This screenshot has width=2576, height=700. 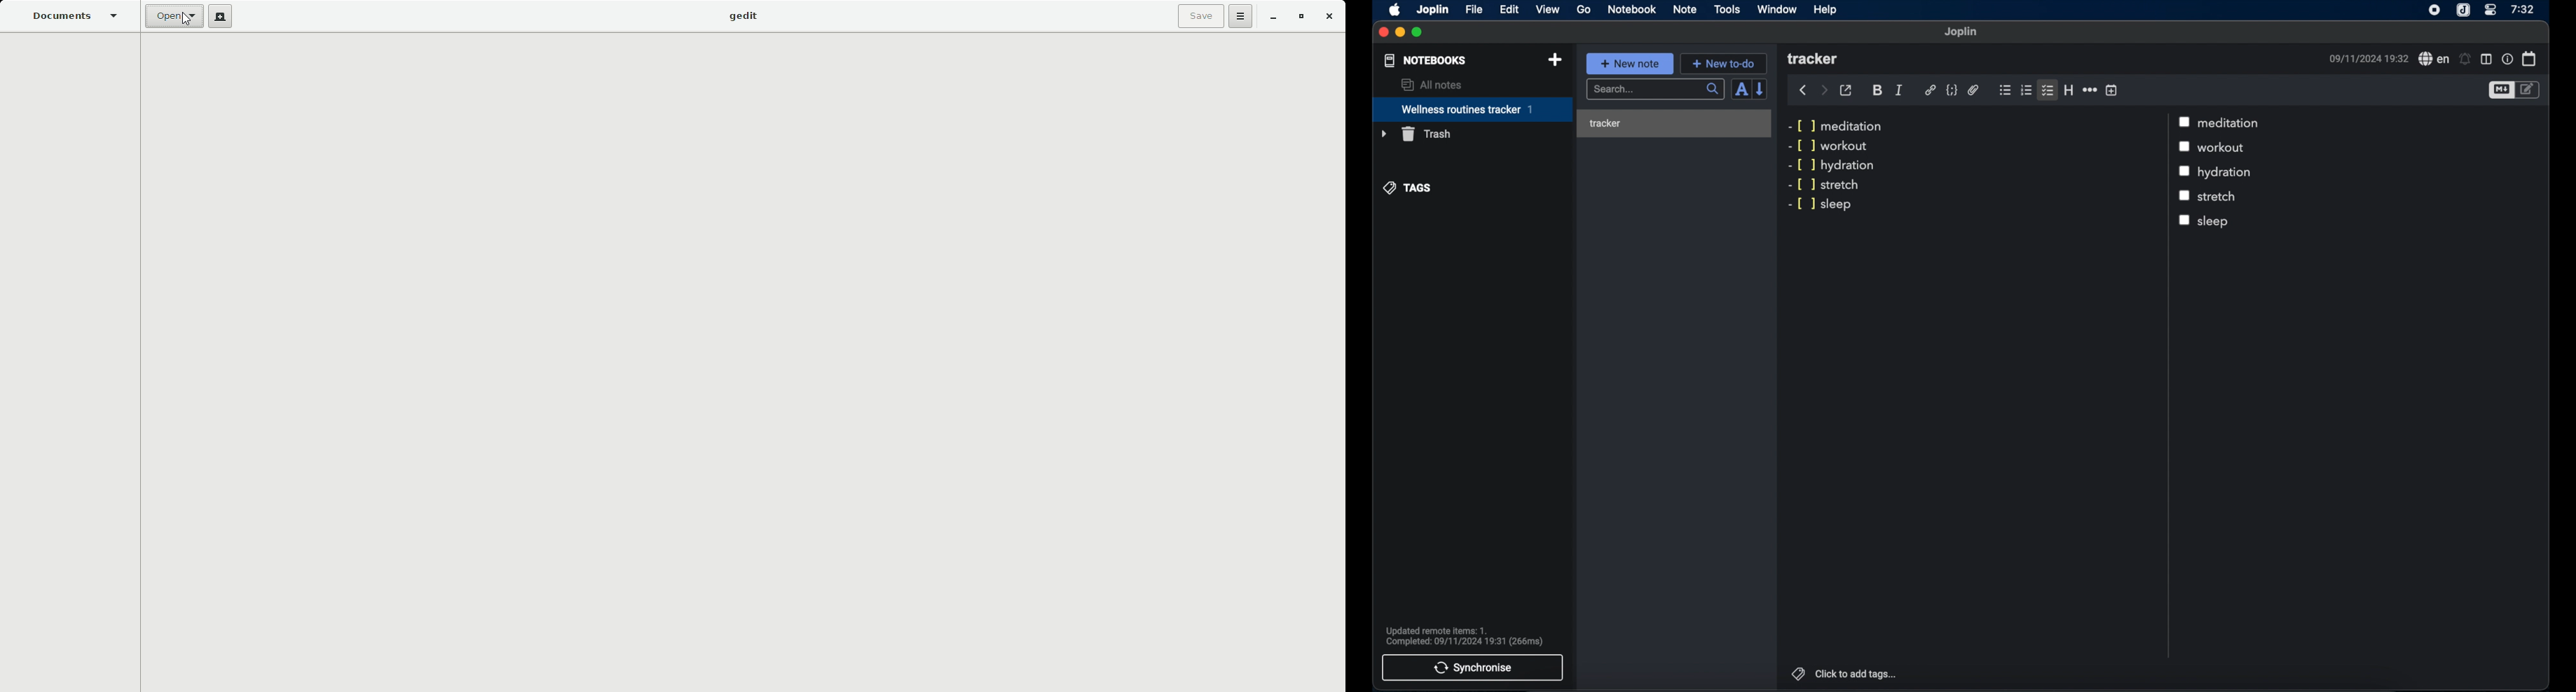 What do you see at coordinates (1431, 85) in the screenshot?
I see `all notes` at bounding box center [1431, 85].